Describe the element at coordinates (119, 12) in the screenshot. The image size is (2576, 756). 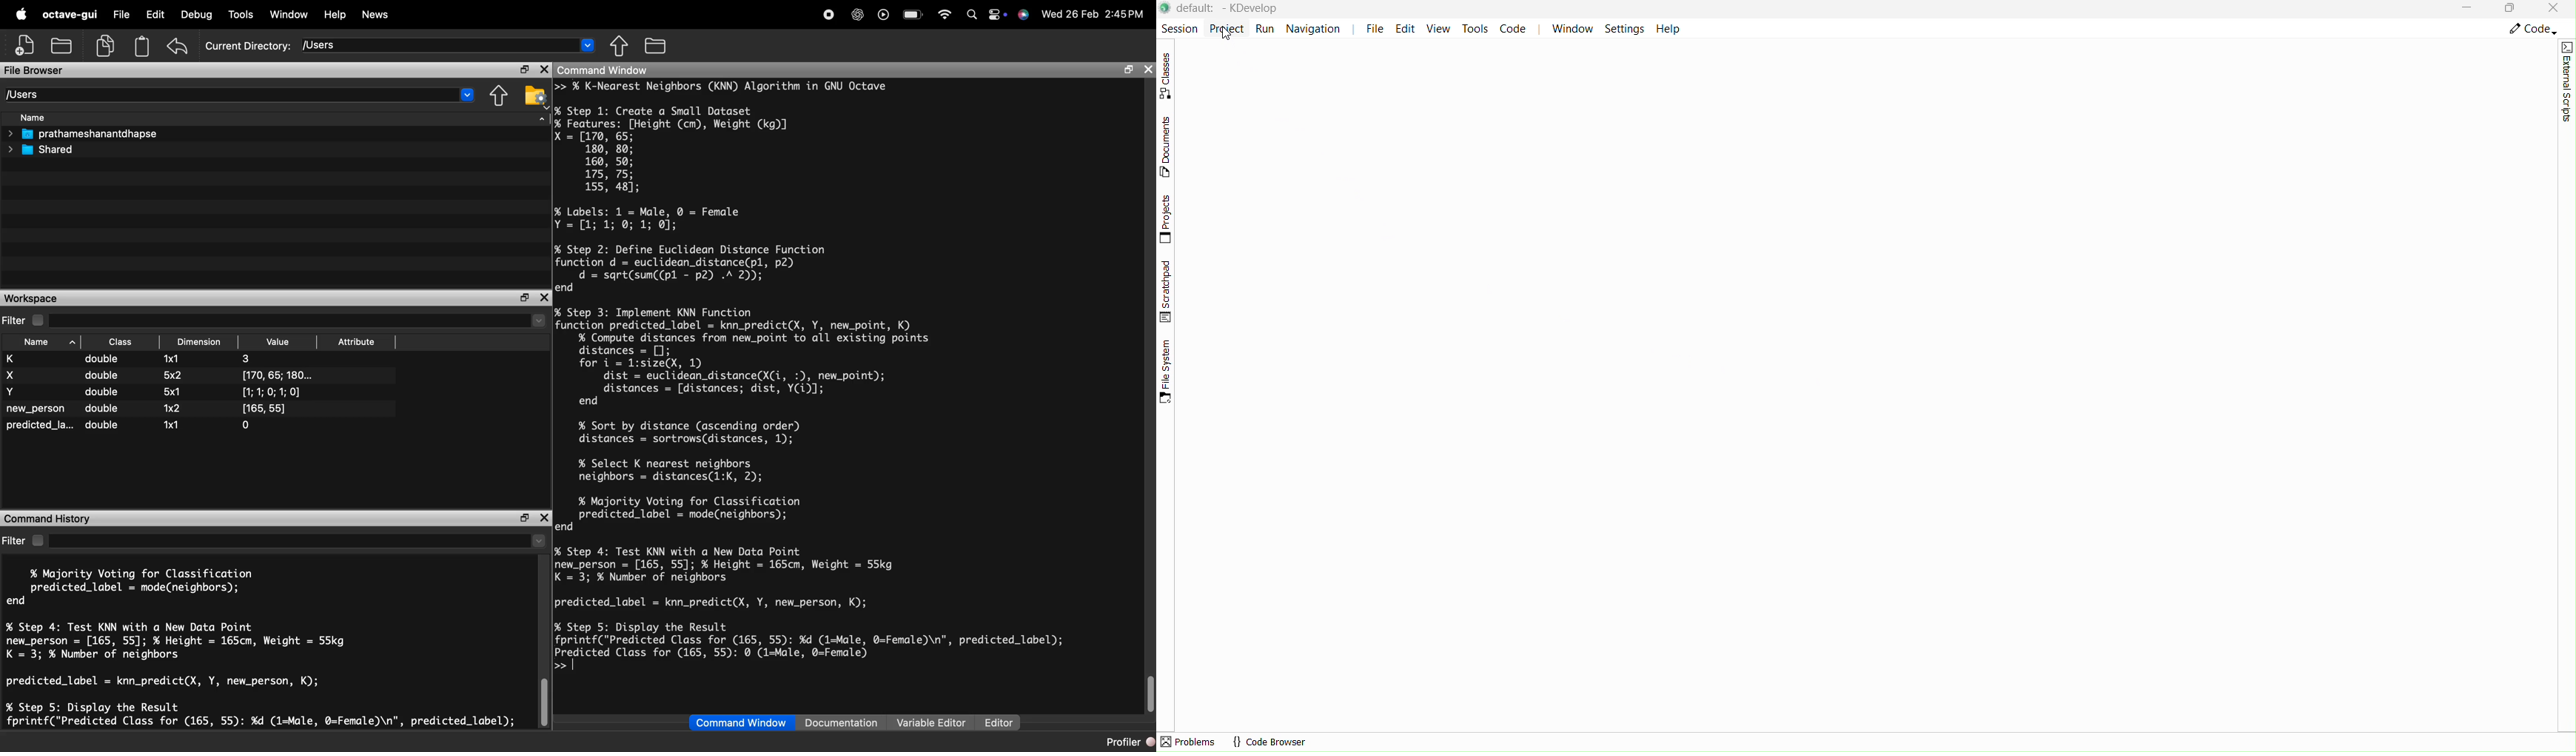
I see `File` at that location.